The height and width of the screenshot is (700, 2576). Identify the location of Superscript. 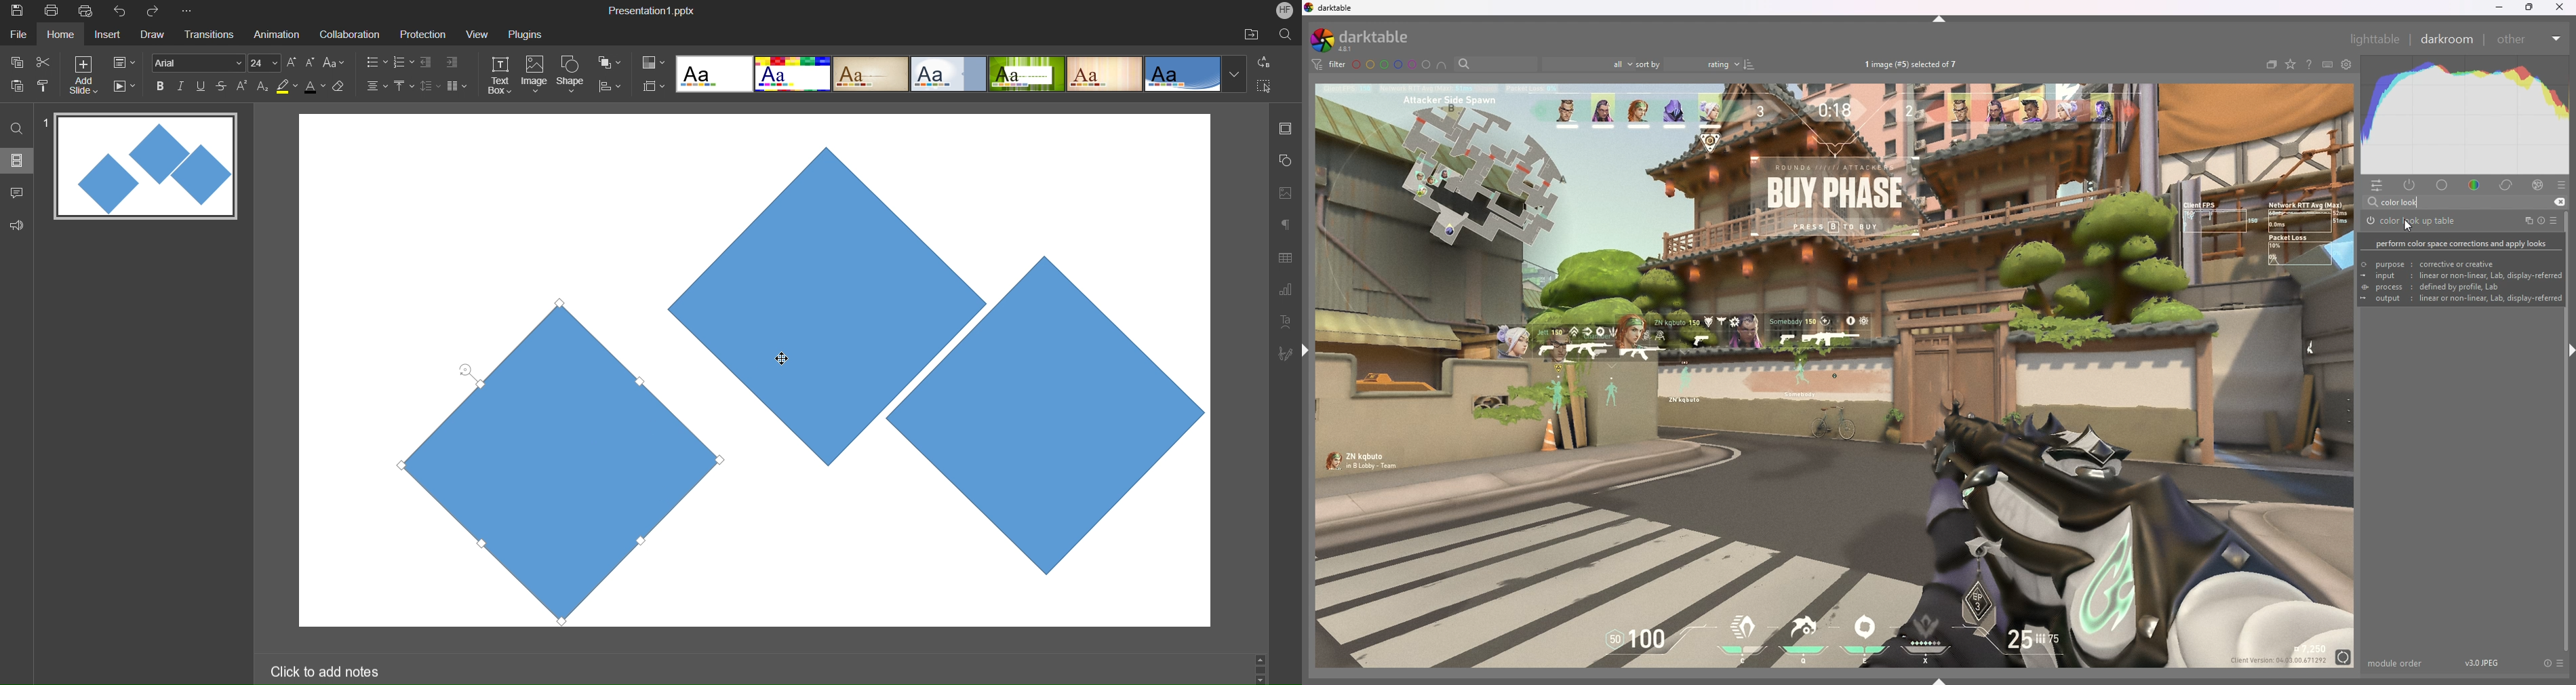
(243, 85).